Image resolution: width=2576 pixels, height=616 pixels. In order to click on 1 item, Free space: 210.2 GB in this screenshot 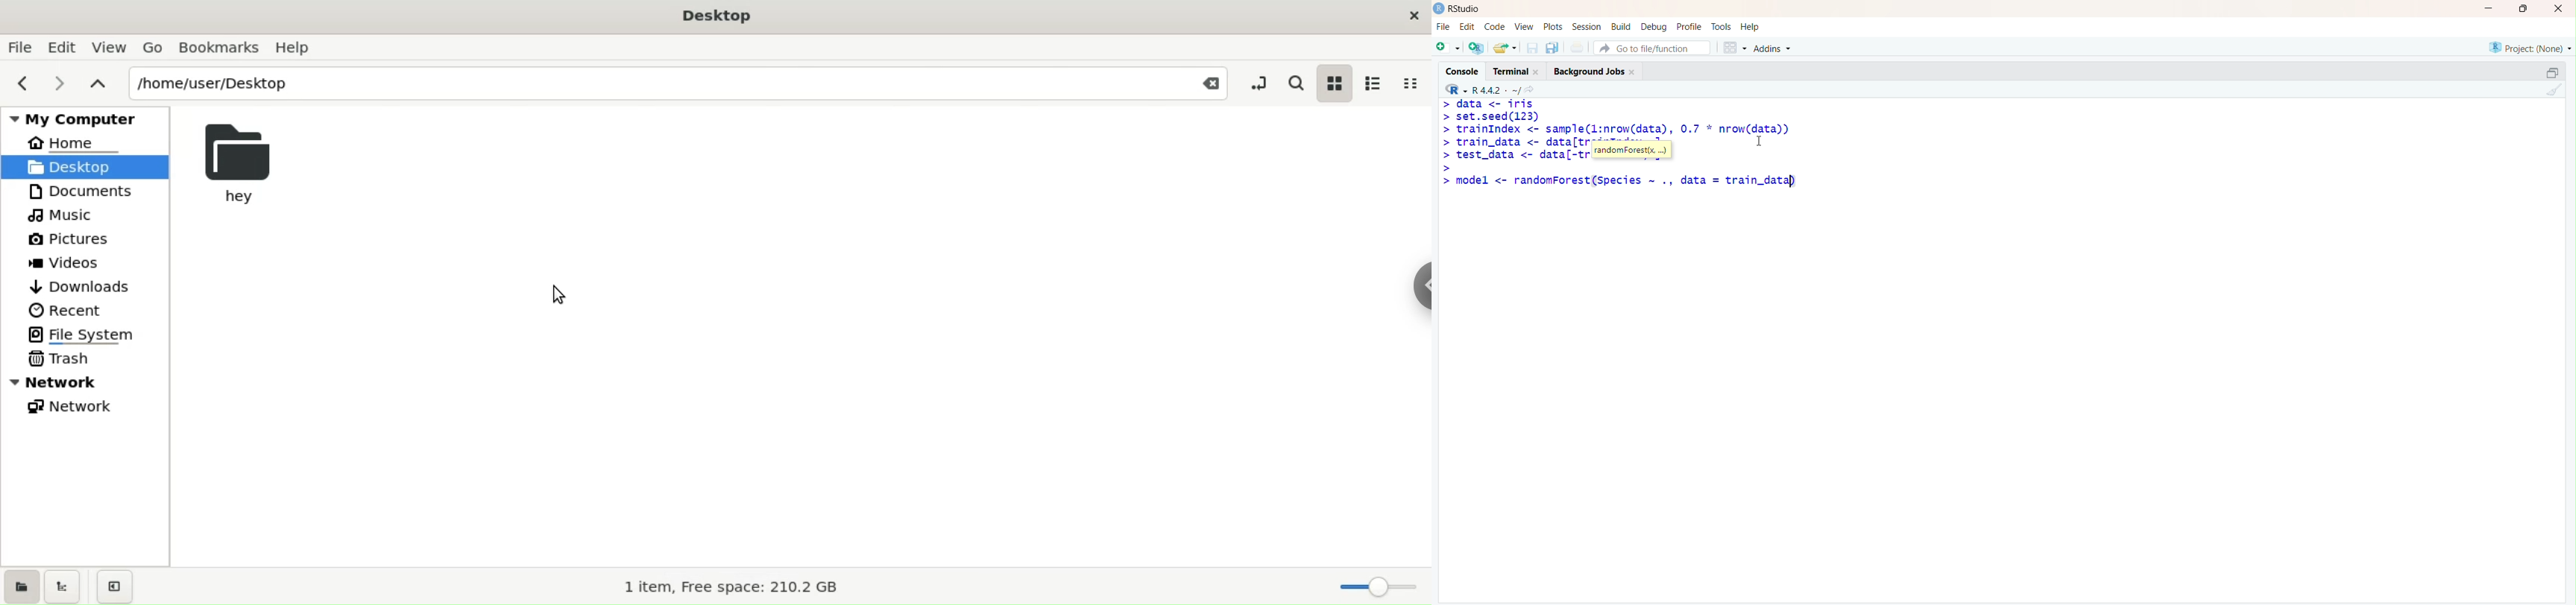, I will do `click(745, 588)`.